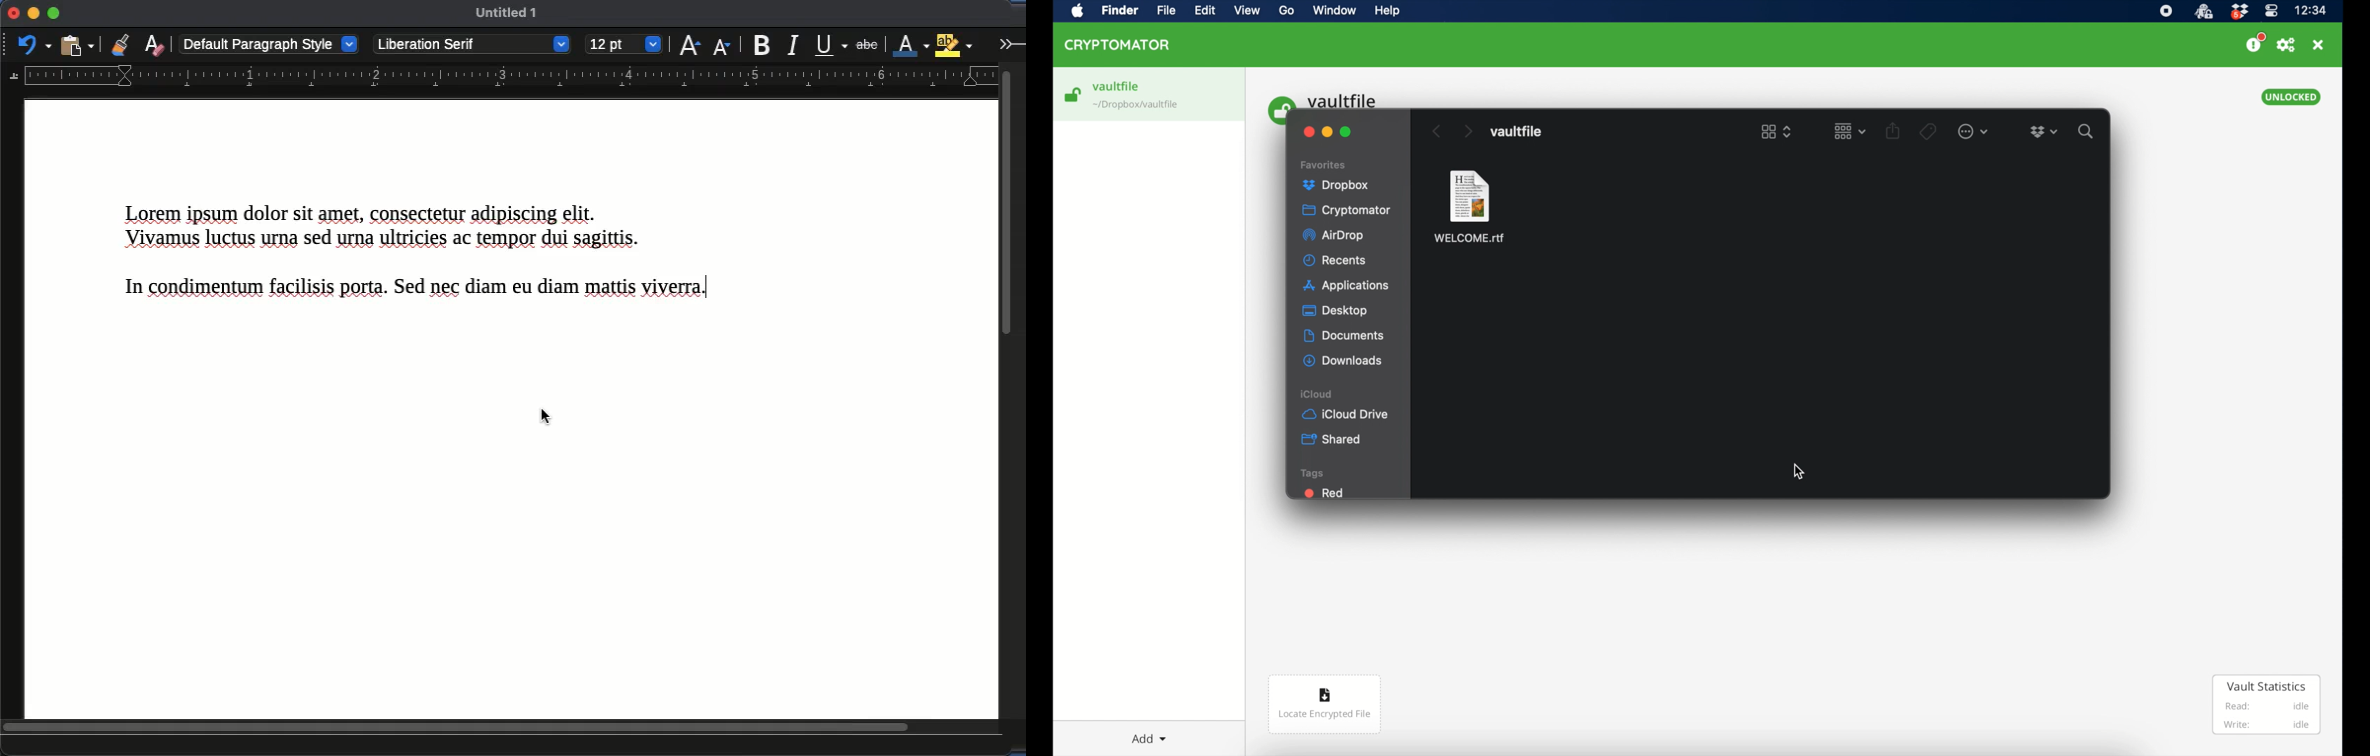  What do you see at coordinates (624, 45) in the screenshot?
I see `12 pt` at bounding box center [624, 45].